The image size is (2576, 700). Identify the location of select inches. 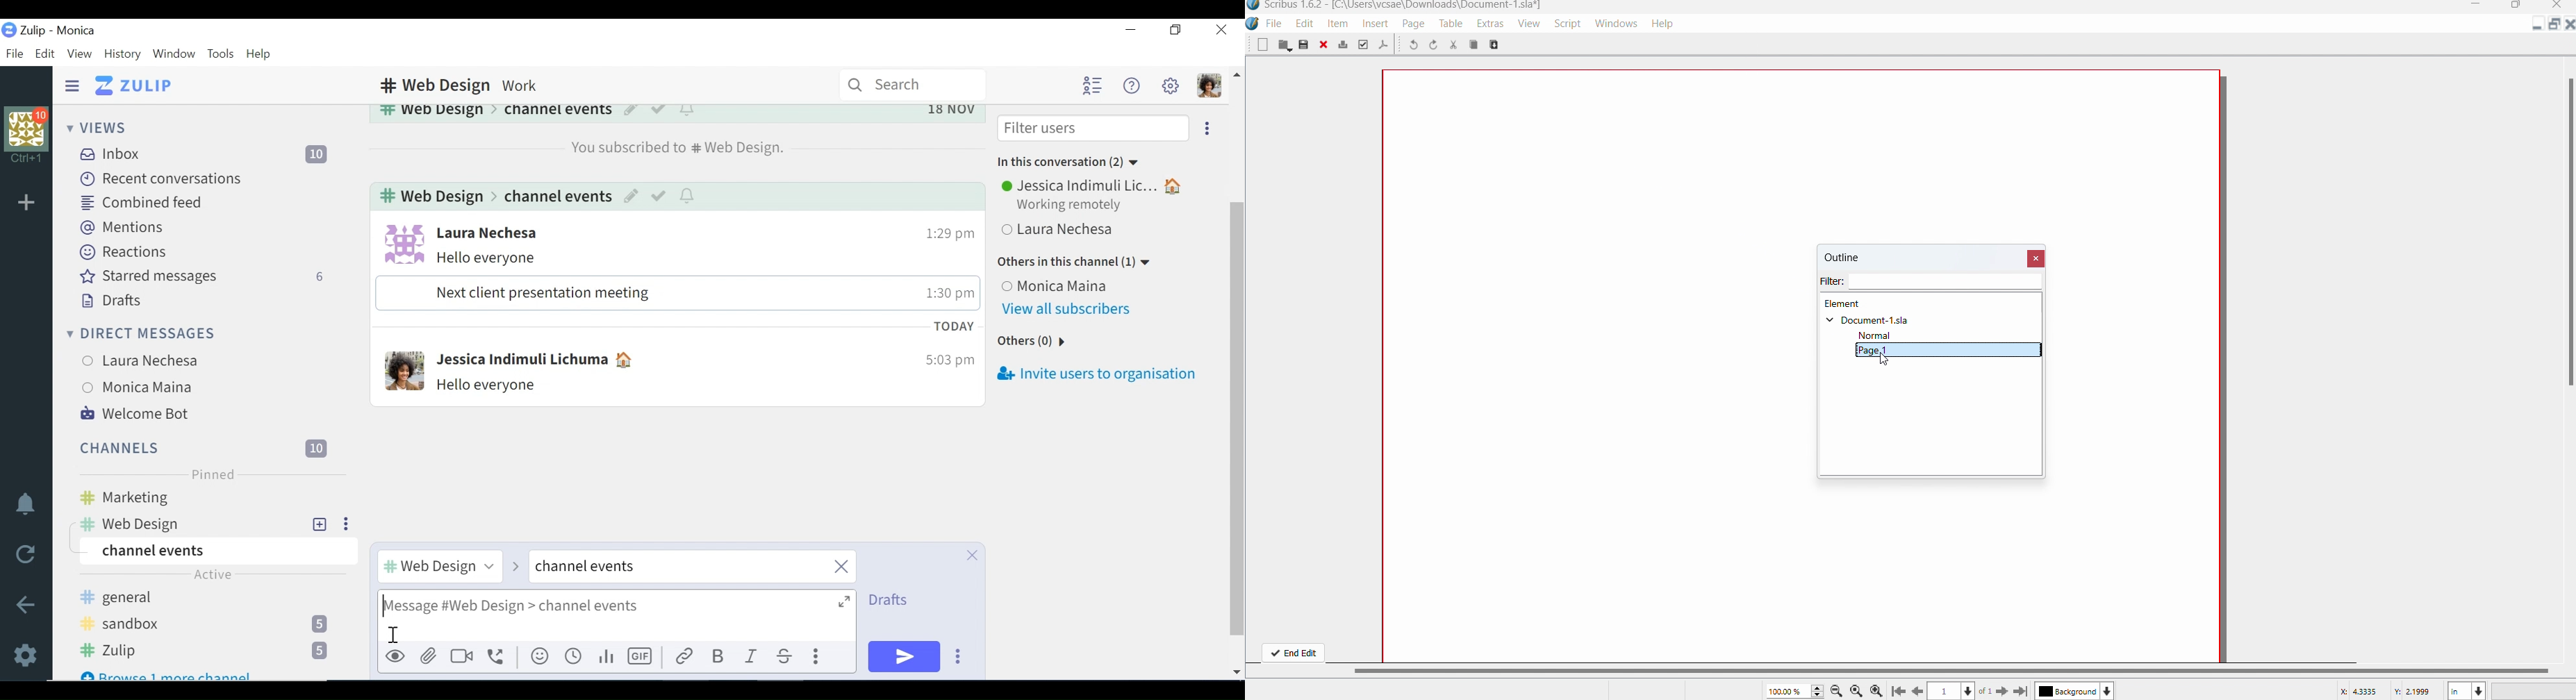
(2466, 690).